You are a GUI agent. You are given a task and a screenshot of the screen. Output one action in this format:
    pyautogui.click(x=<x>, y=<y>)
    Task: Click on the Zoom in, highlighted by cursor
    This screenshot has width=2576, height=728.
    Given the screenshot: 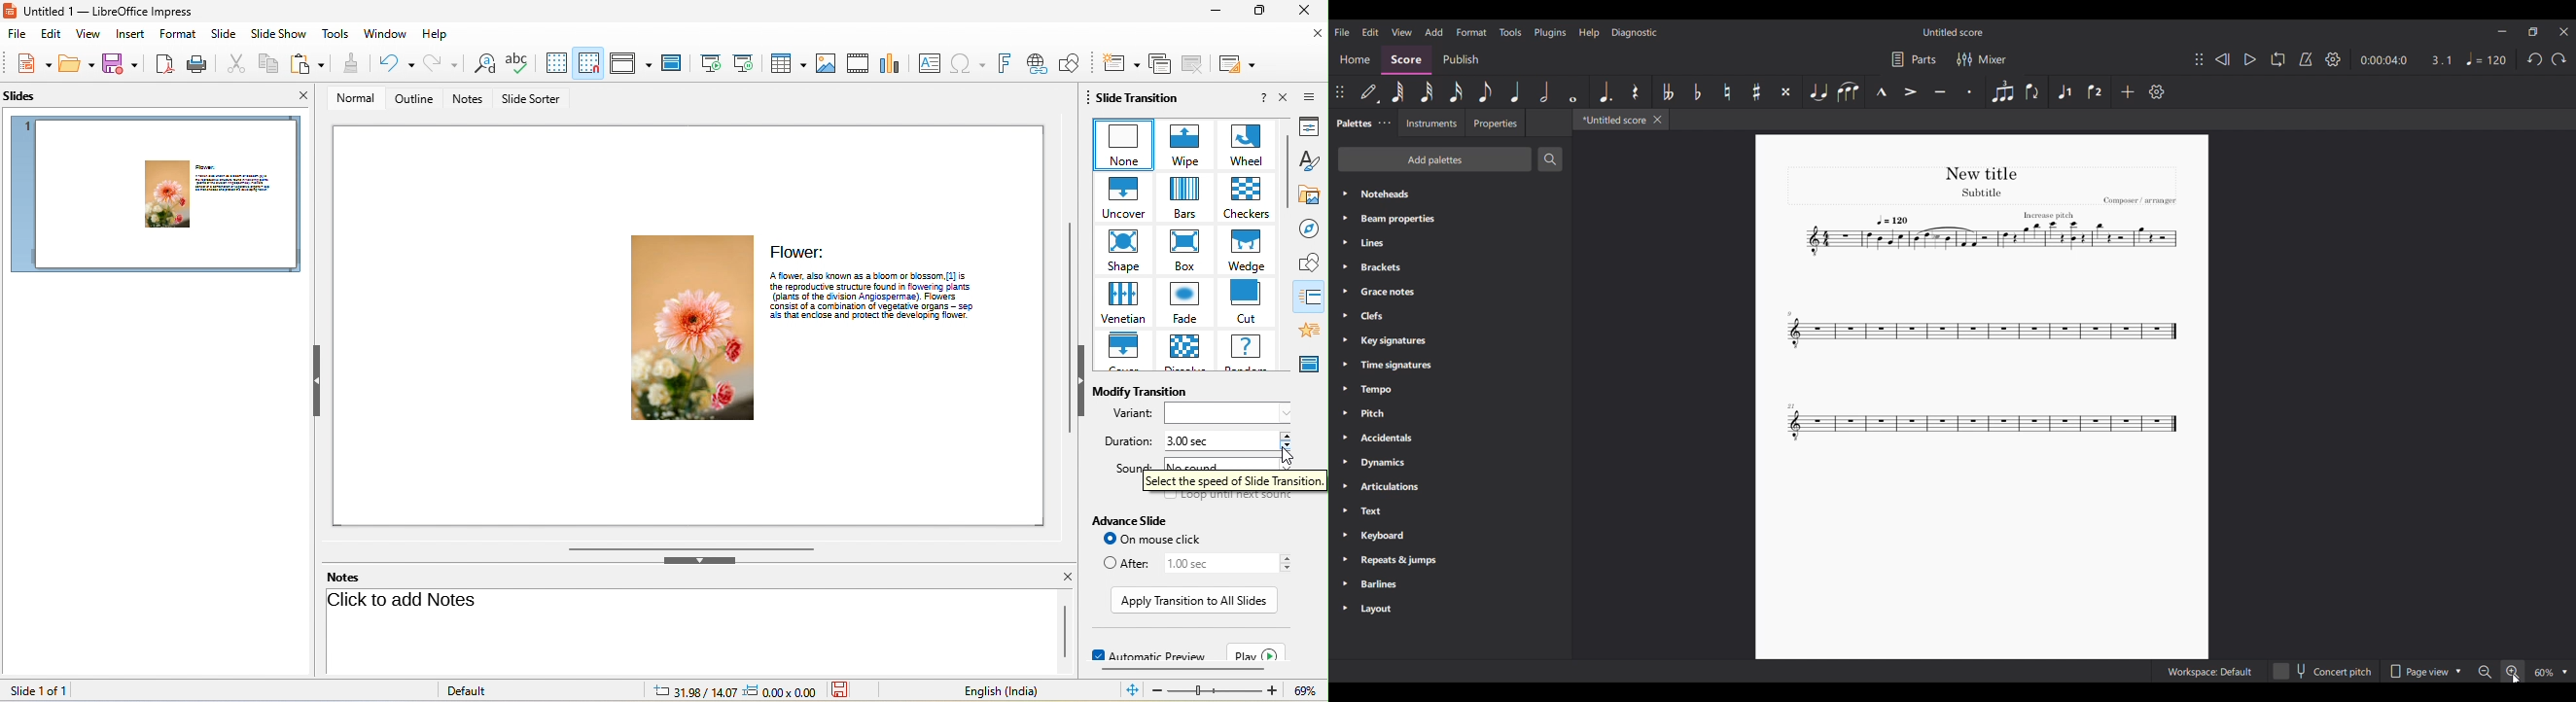 What is the action you would take?
    pyautogui.click(x=2512, y=671)
    